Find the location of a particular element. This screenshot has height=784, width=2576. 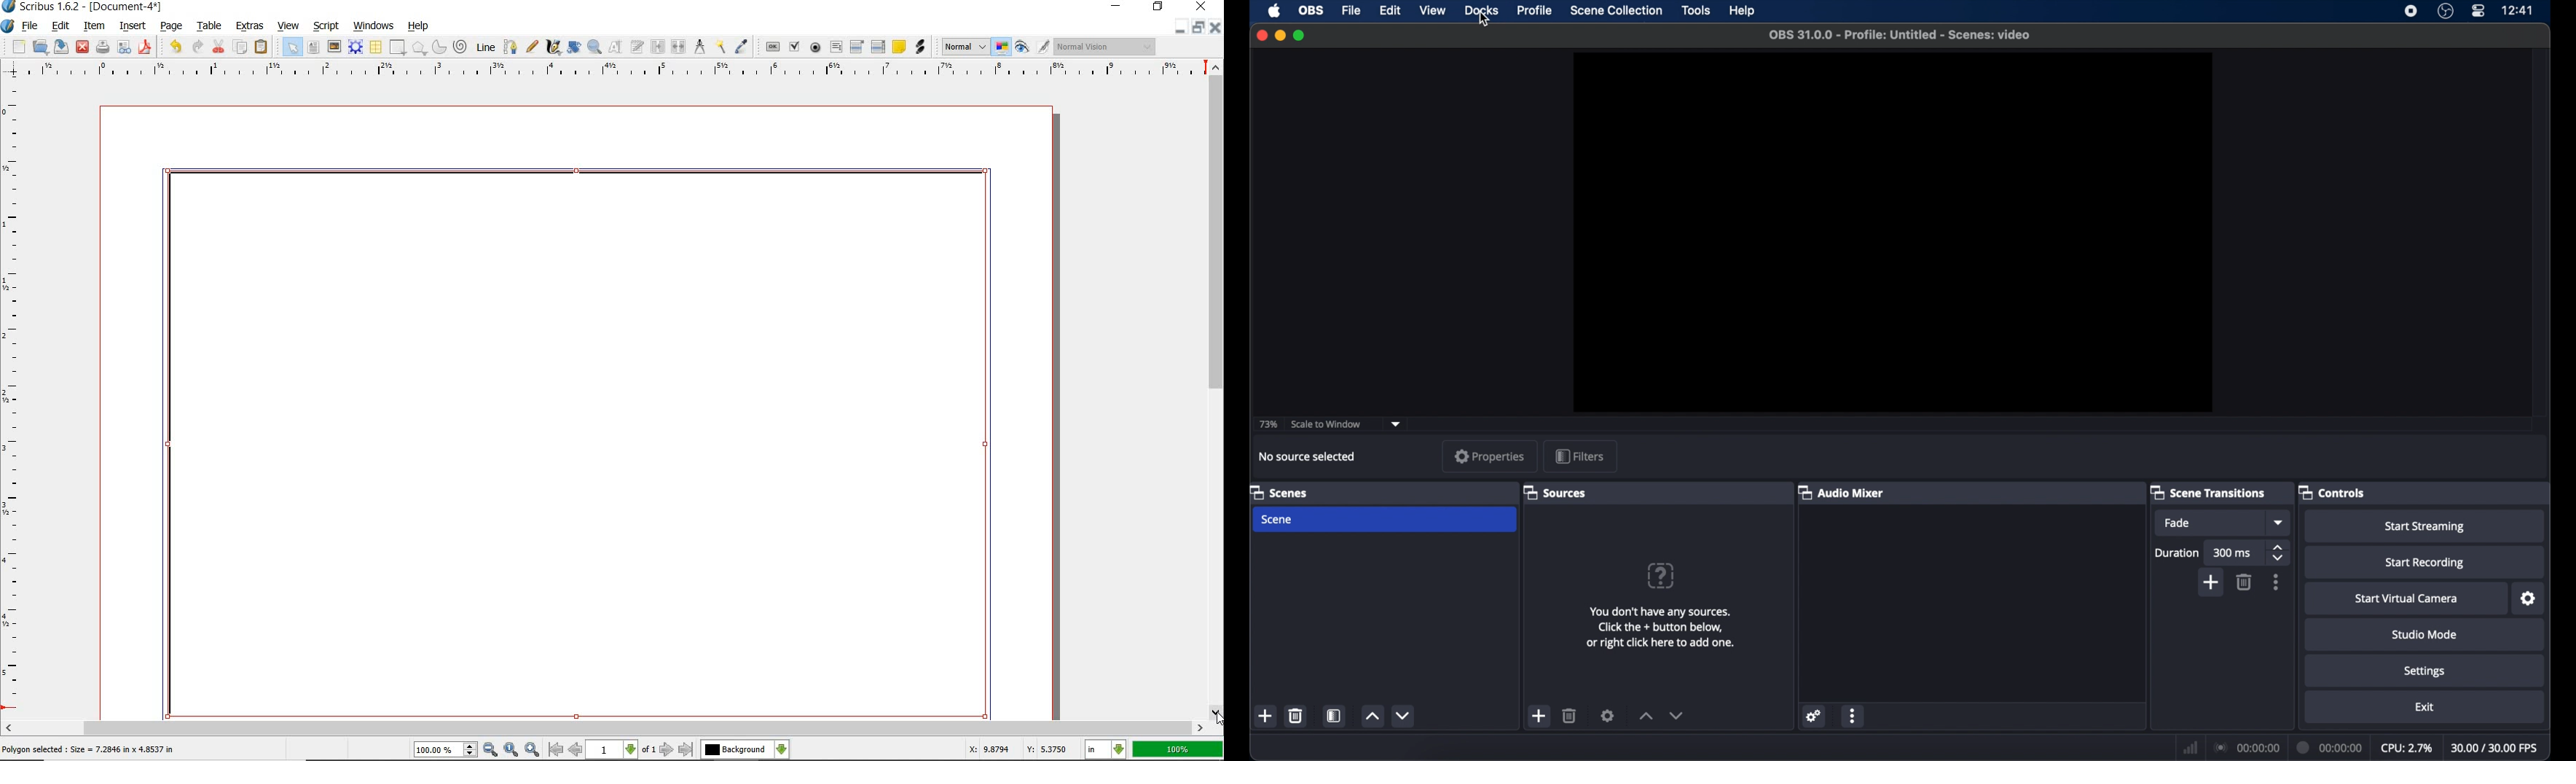

Scribus 1.6.2 - [Document-4*] is located at coordinates (84, 7).